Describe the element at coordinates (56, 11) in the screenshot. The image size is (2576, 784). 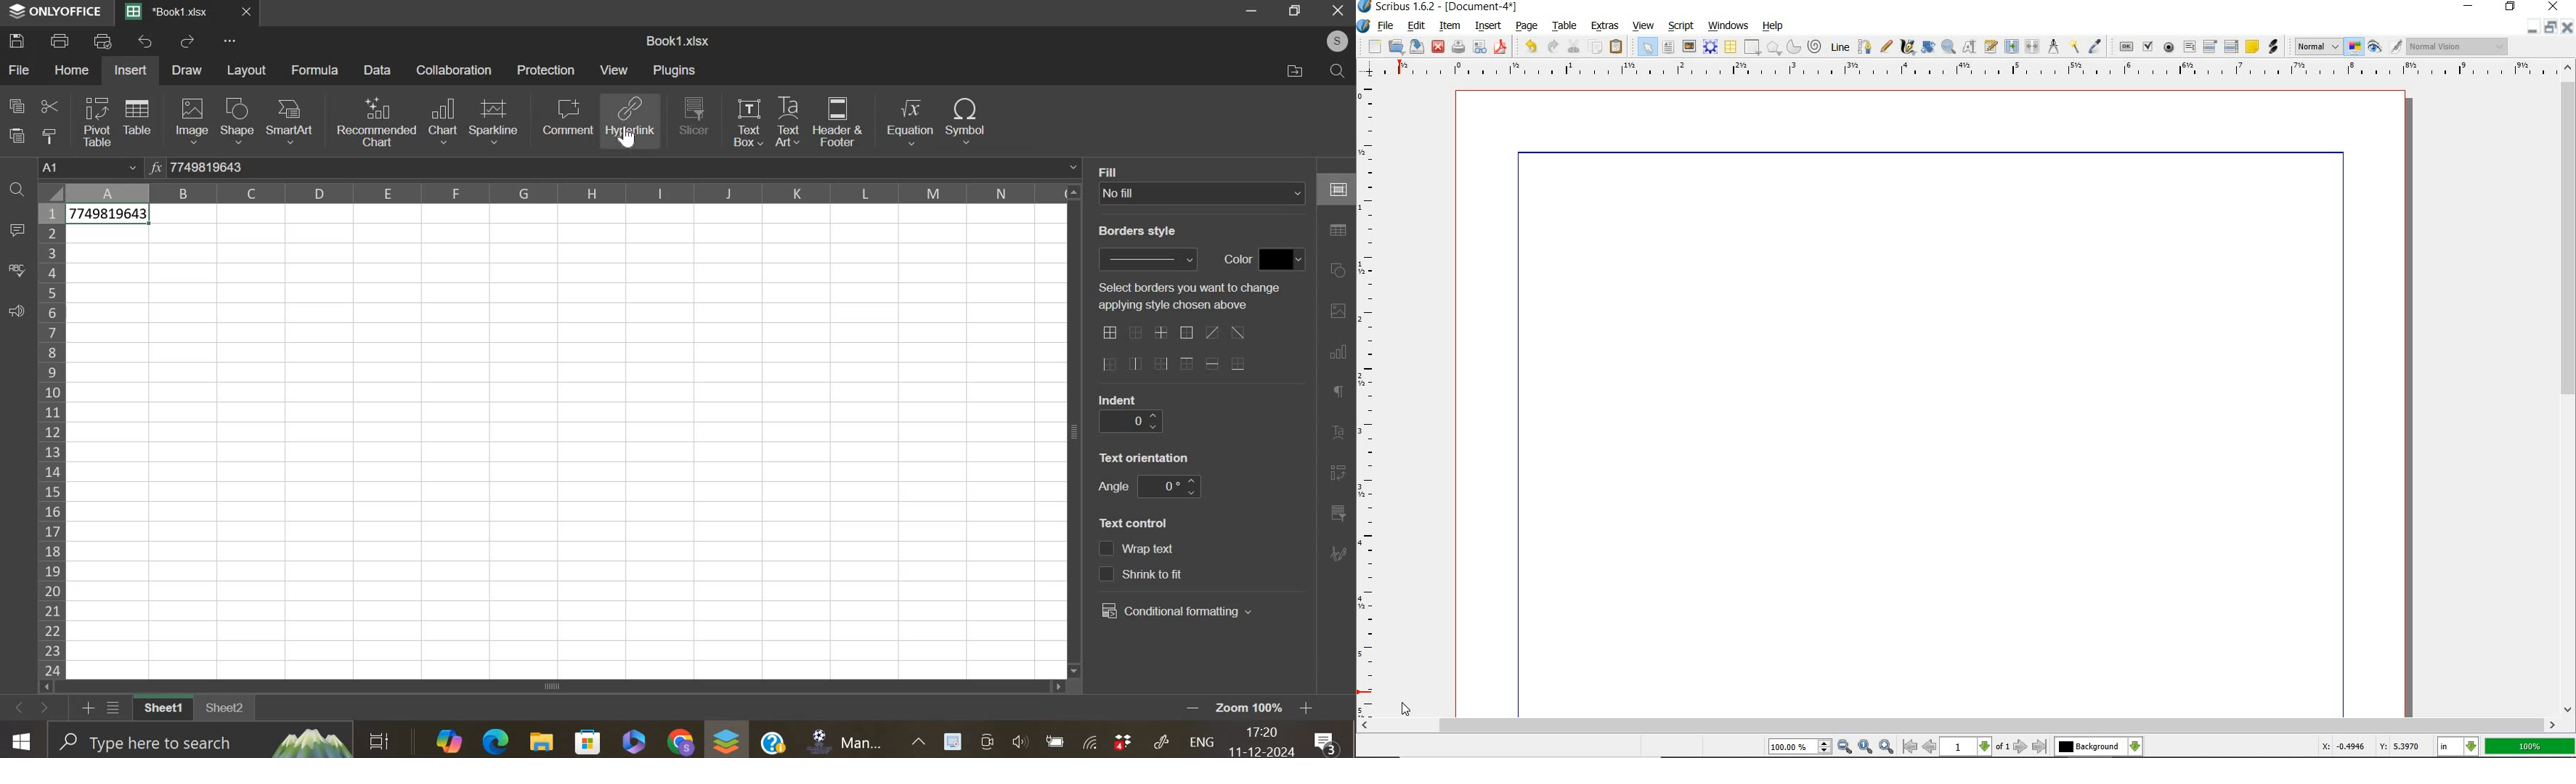
I see `ONLY OFFICE logo` at that location.